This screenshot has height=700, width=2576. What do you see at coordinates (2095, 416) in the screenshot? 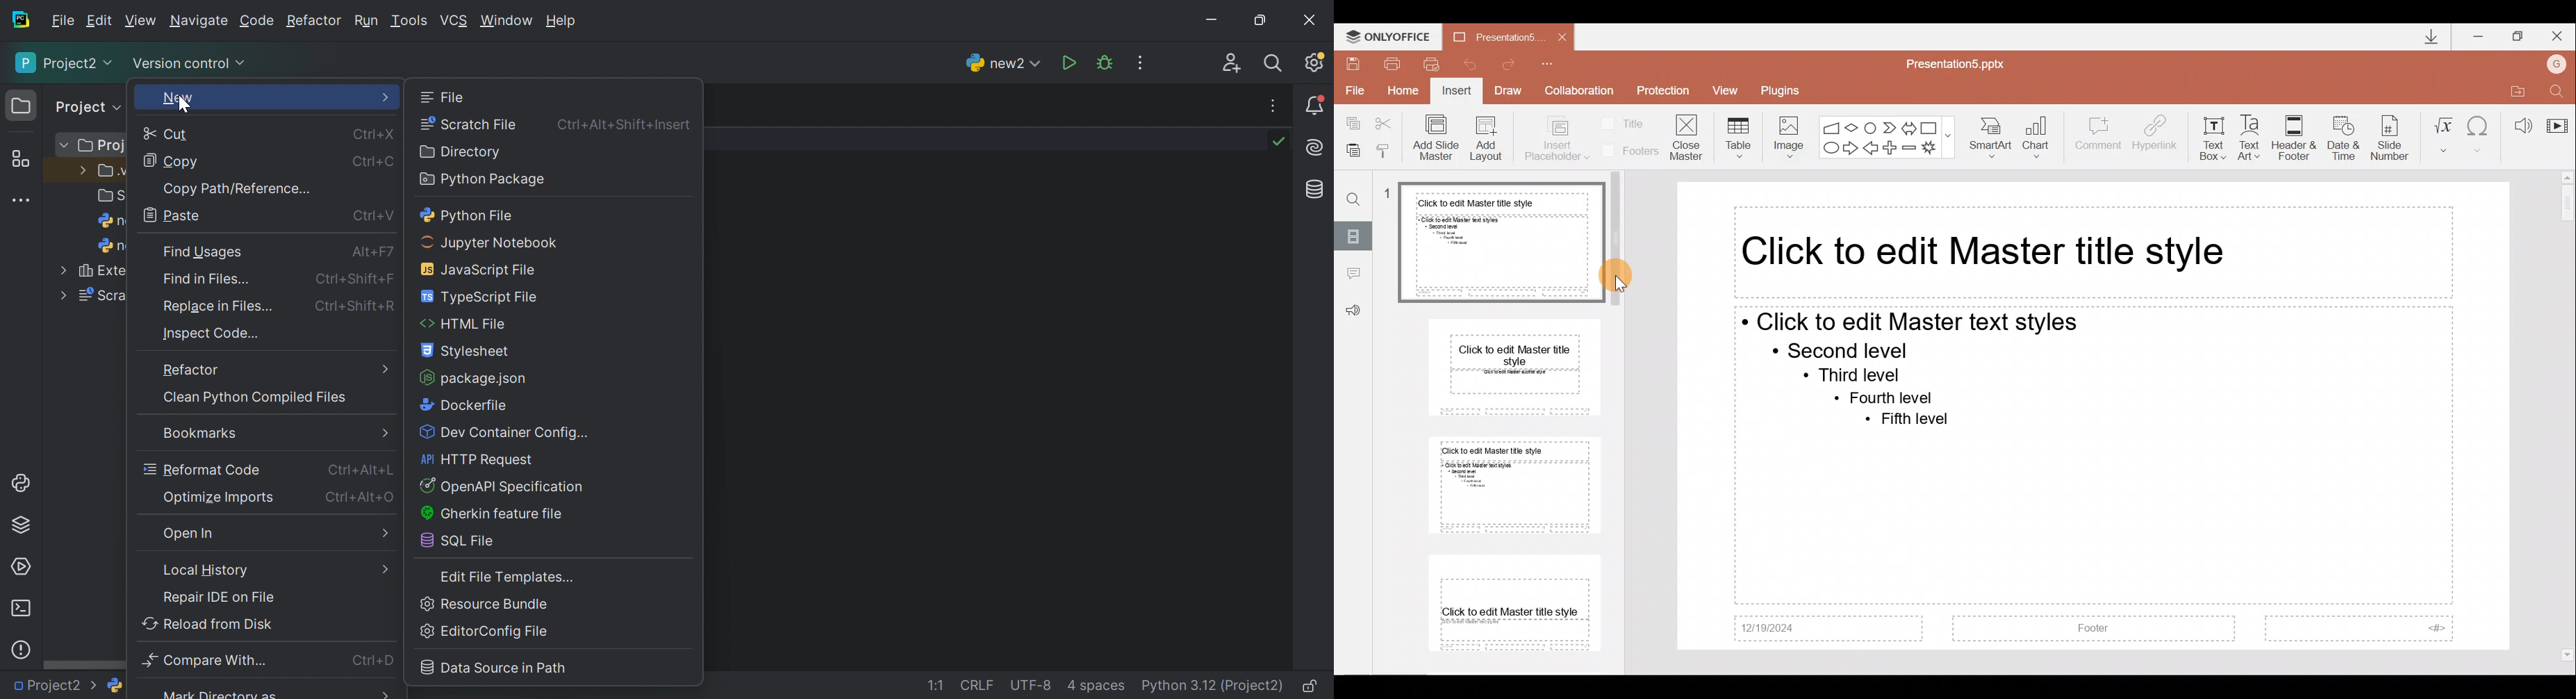
I see `Presentation slide` at bounding box center [2095, 416].